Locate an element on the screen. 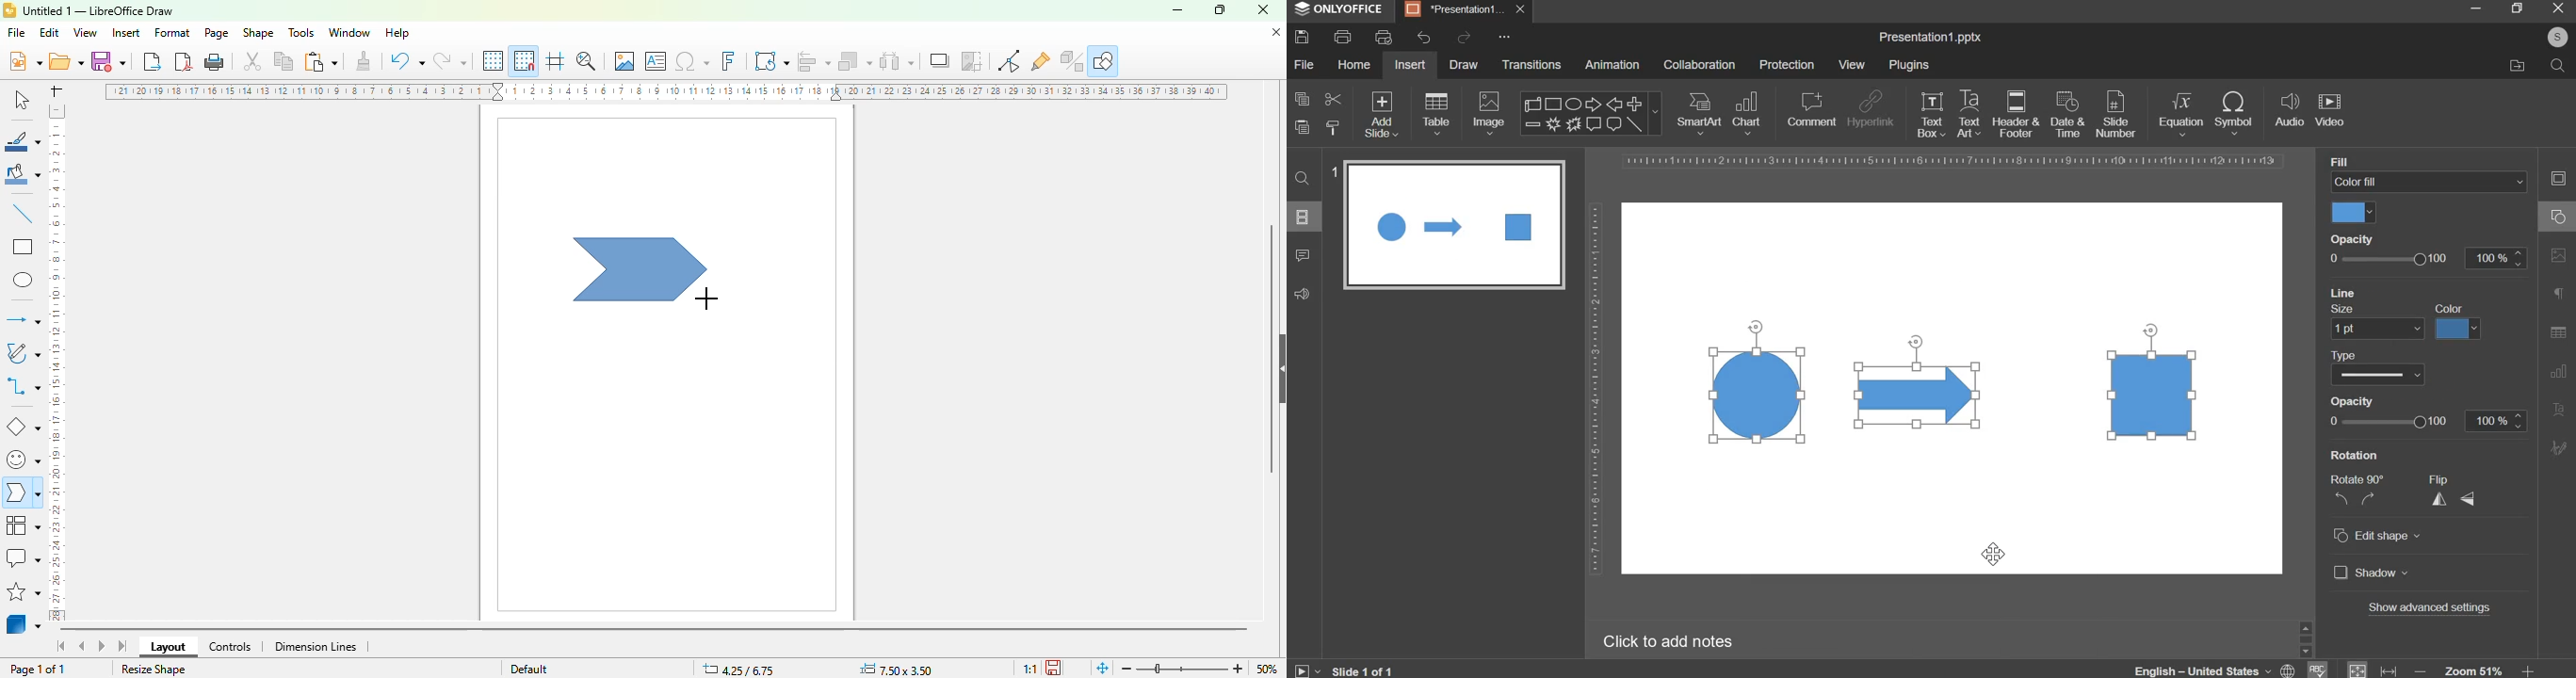 The height and width of the screenshot is (700, 2576). user profile is located at coordinates (2558, 36).